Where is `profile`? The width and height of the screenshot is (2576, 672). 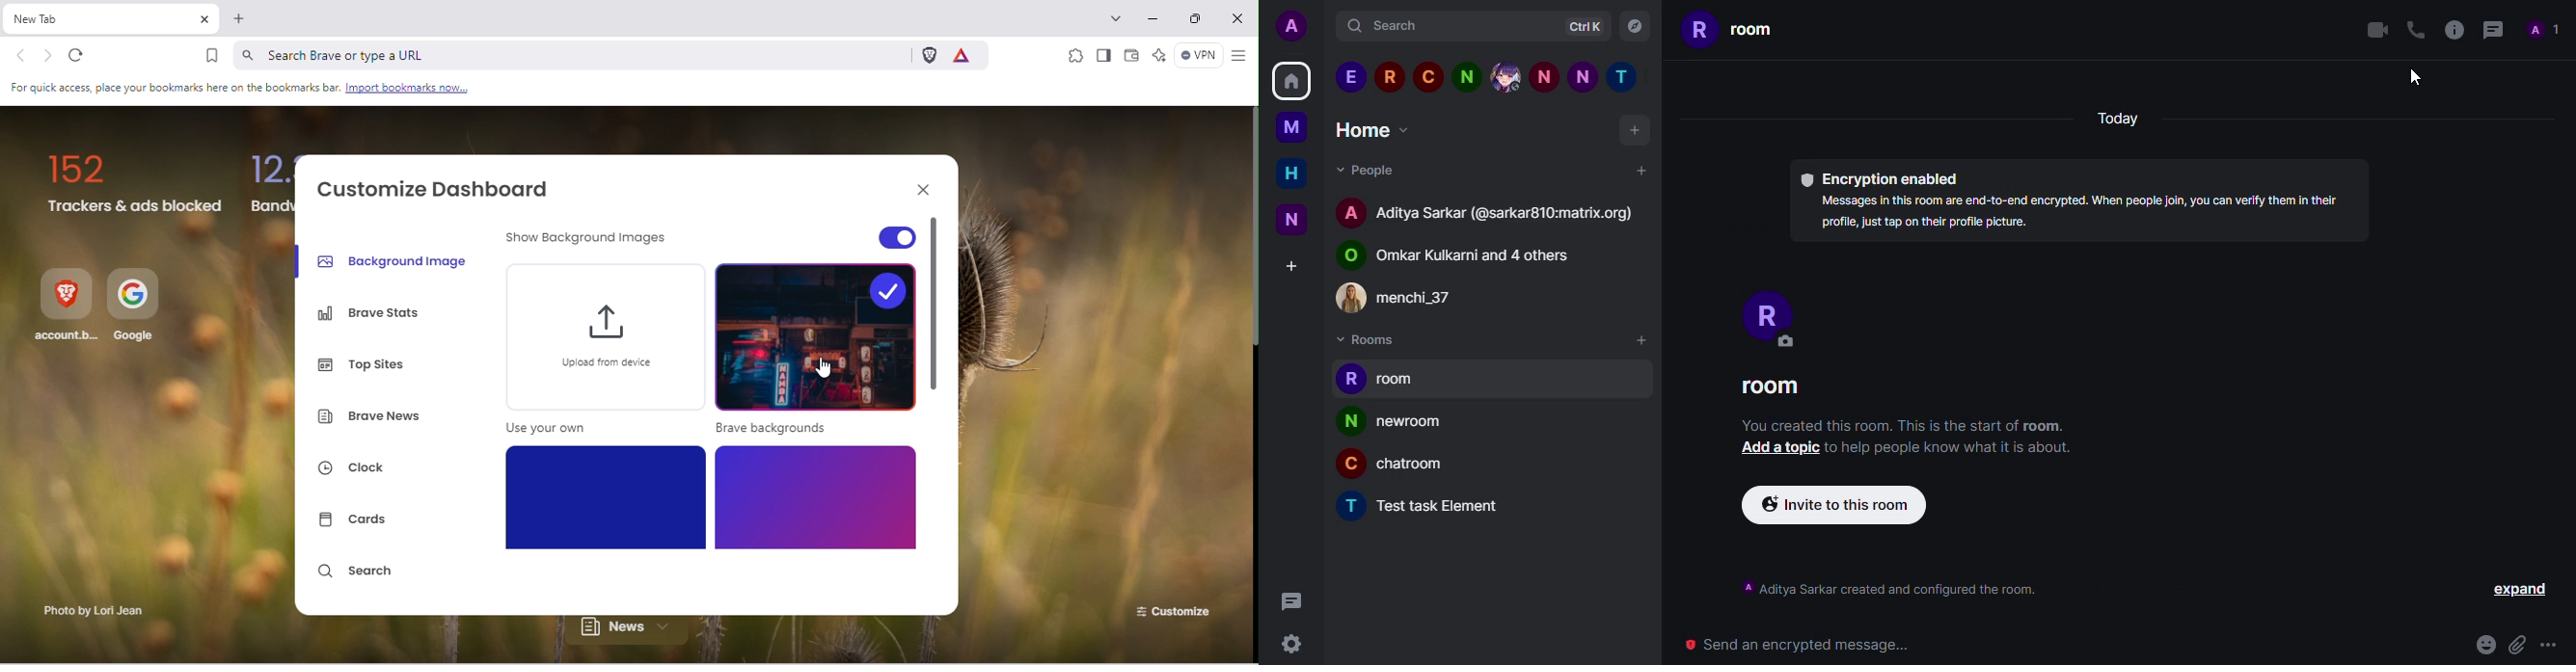
profile is located at coordinates (1351, 211).